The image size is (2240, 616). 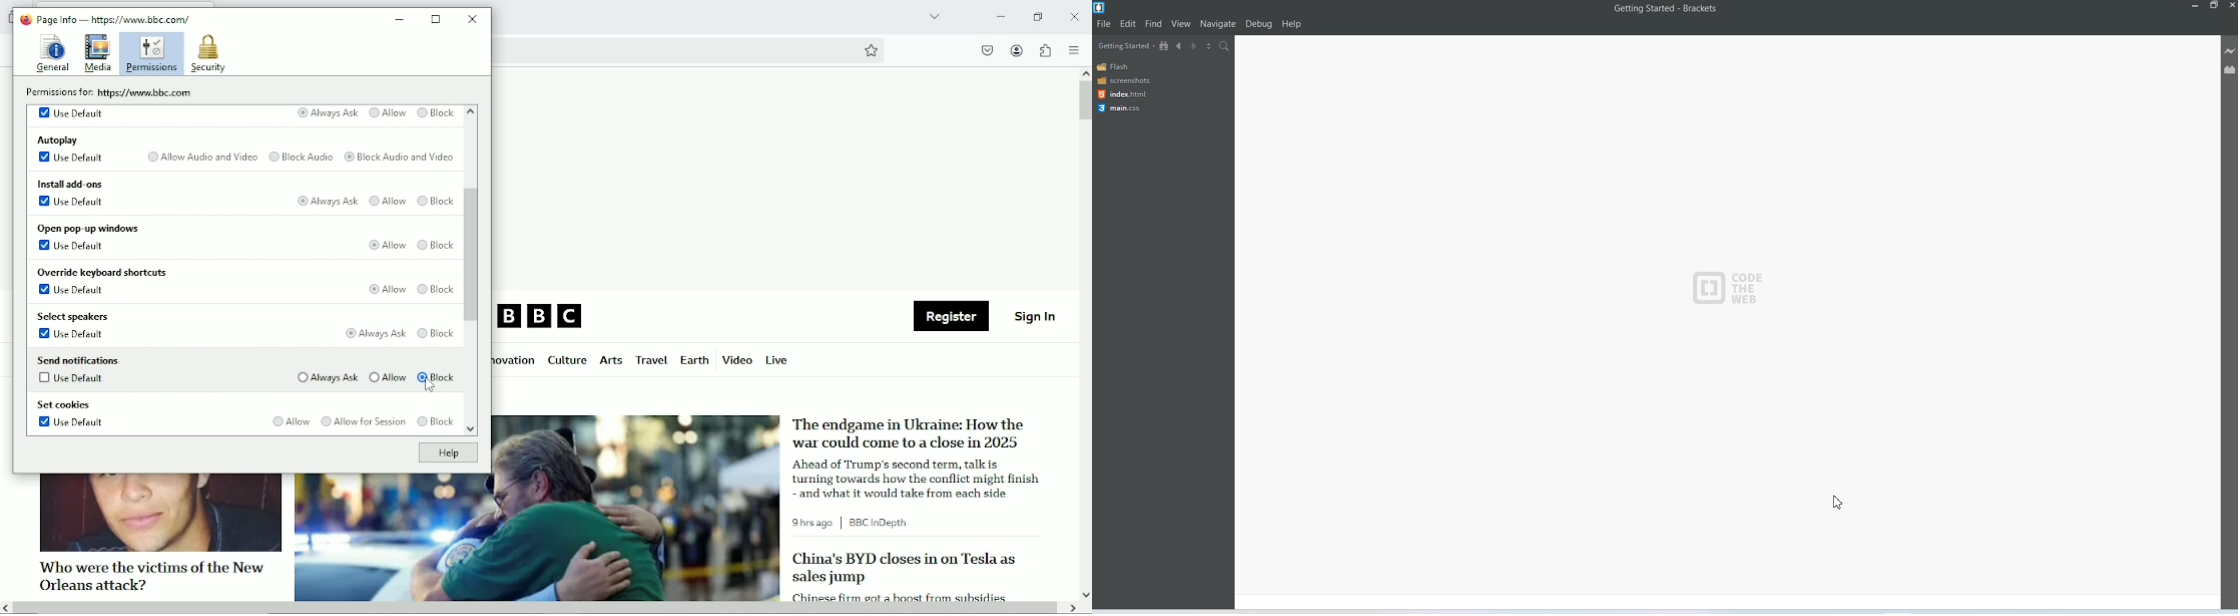 I want to click on Always ask, so click(x=326, y=378).